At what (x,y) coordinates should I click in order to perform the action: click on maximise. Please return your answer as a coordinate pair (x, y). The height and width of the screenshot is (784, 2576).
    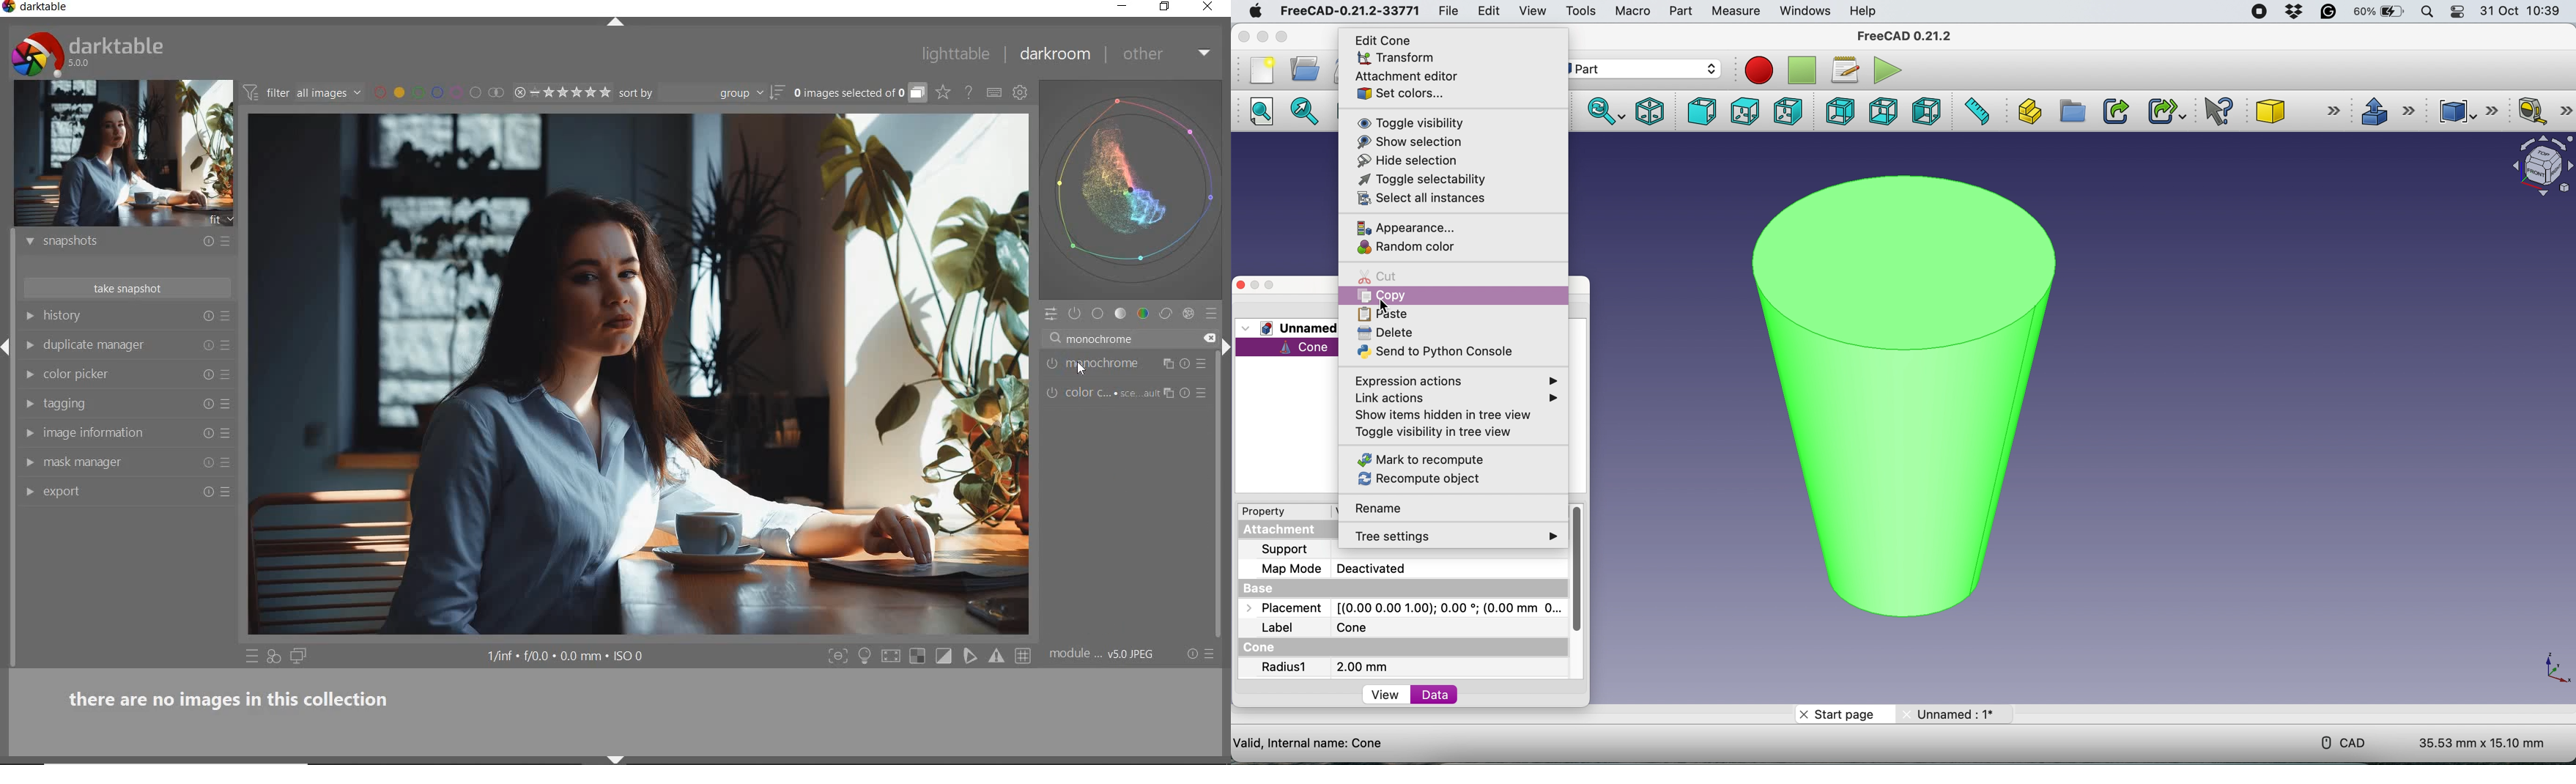
    Looking at the image, I should click on (1301, 36).